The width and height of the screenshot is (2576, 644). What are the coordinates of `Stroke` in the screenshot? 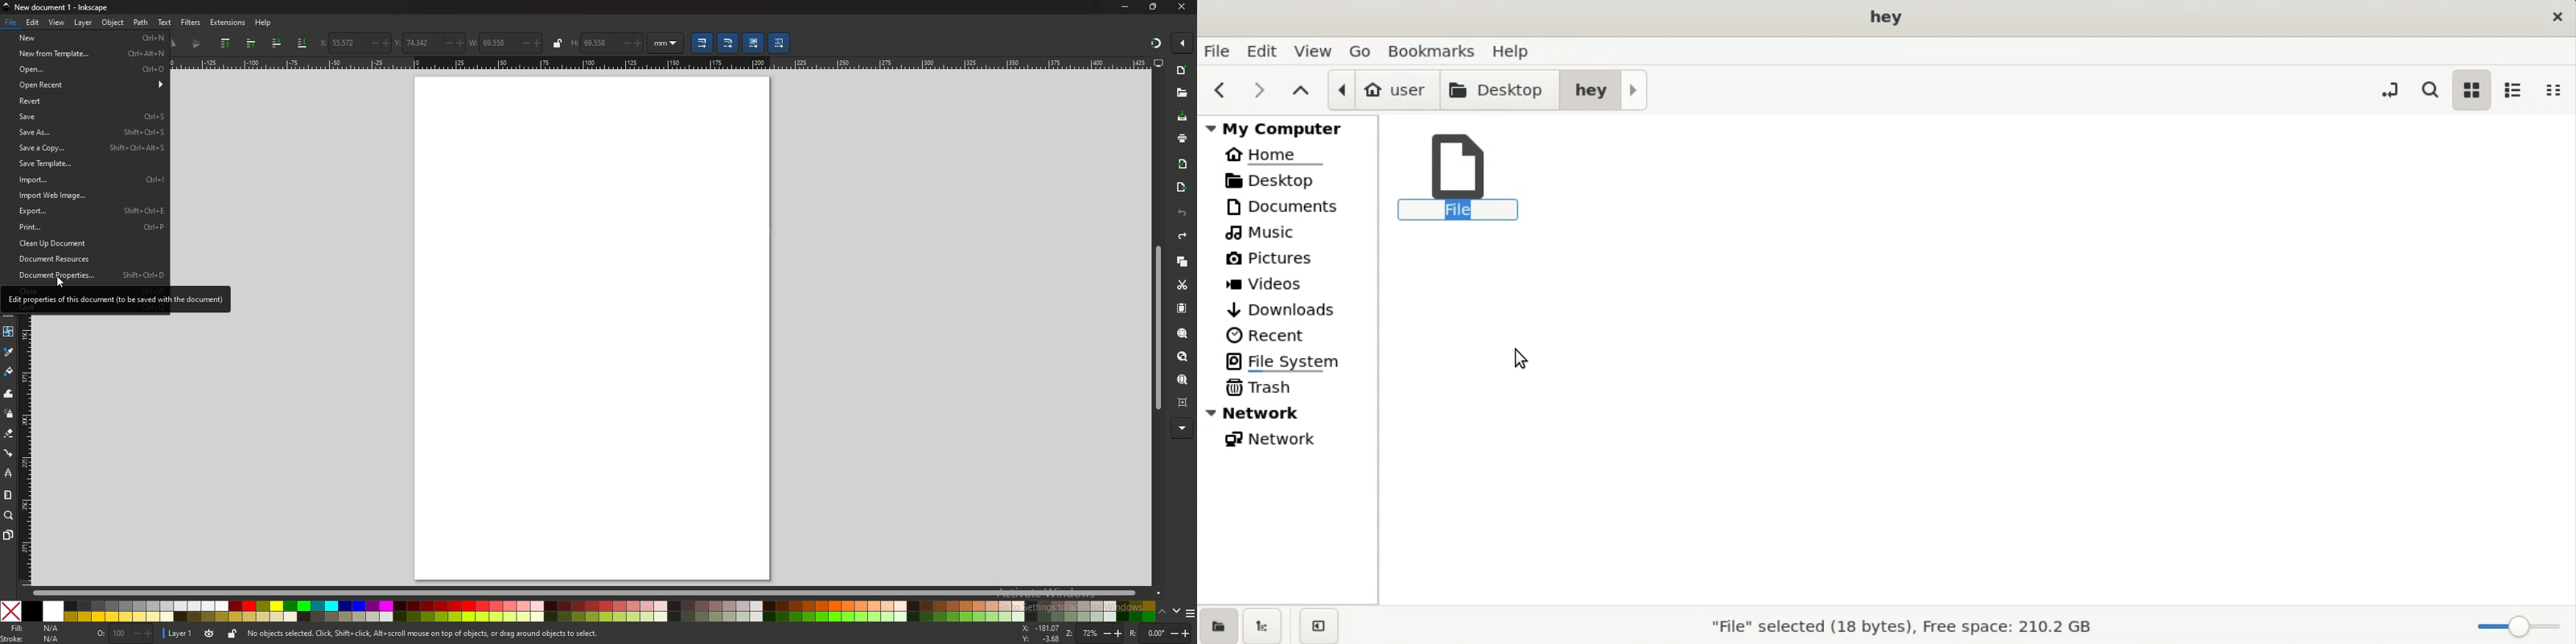 It's located at (32, 640).